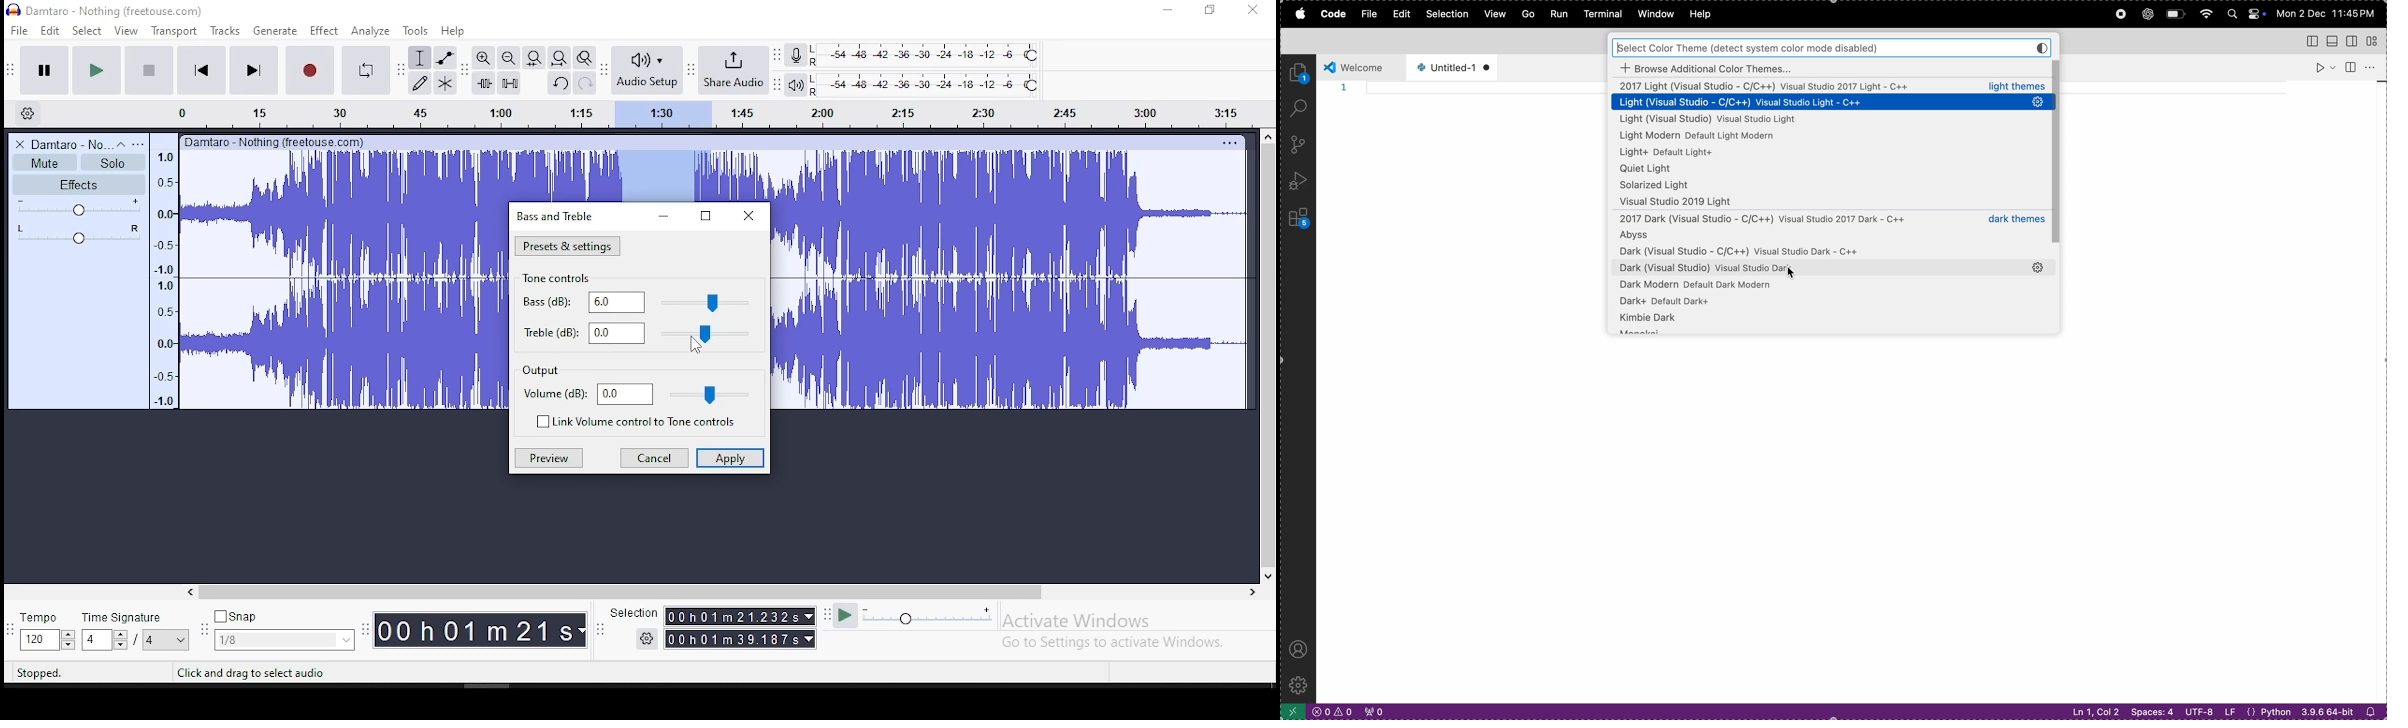  Describe the element at coordinates (21, 30) in the screenshot. I see `file` at that location.